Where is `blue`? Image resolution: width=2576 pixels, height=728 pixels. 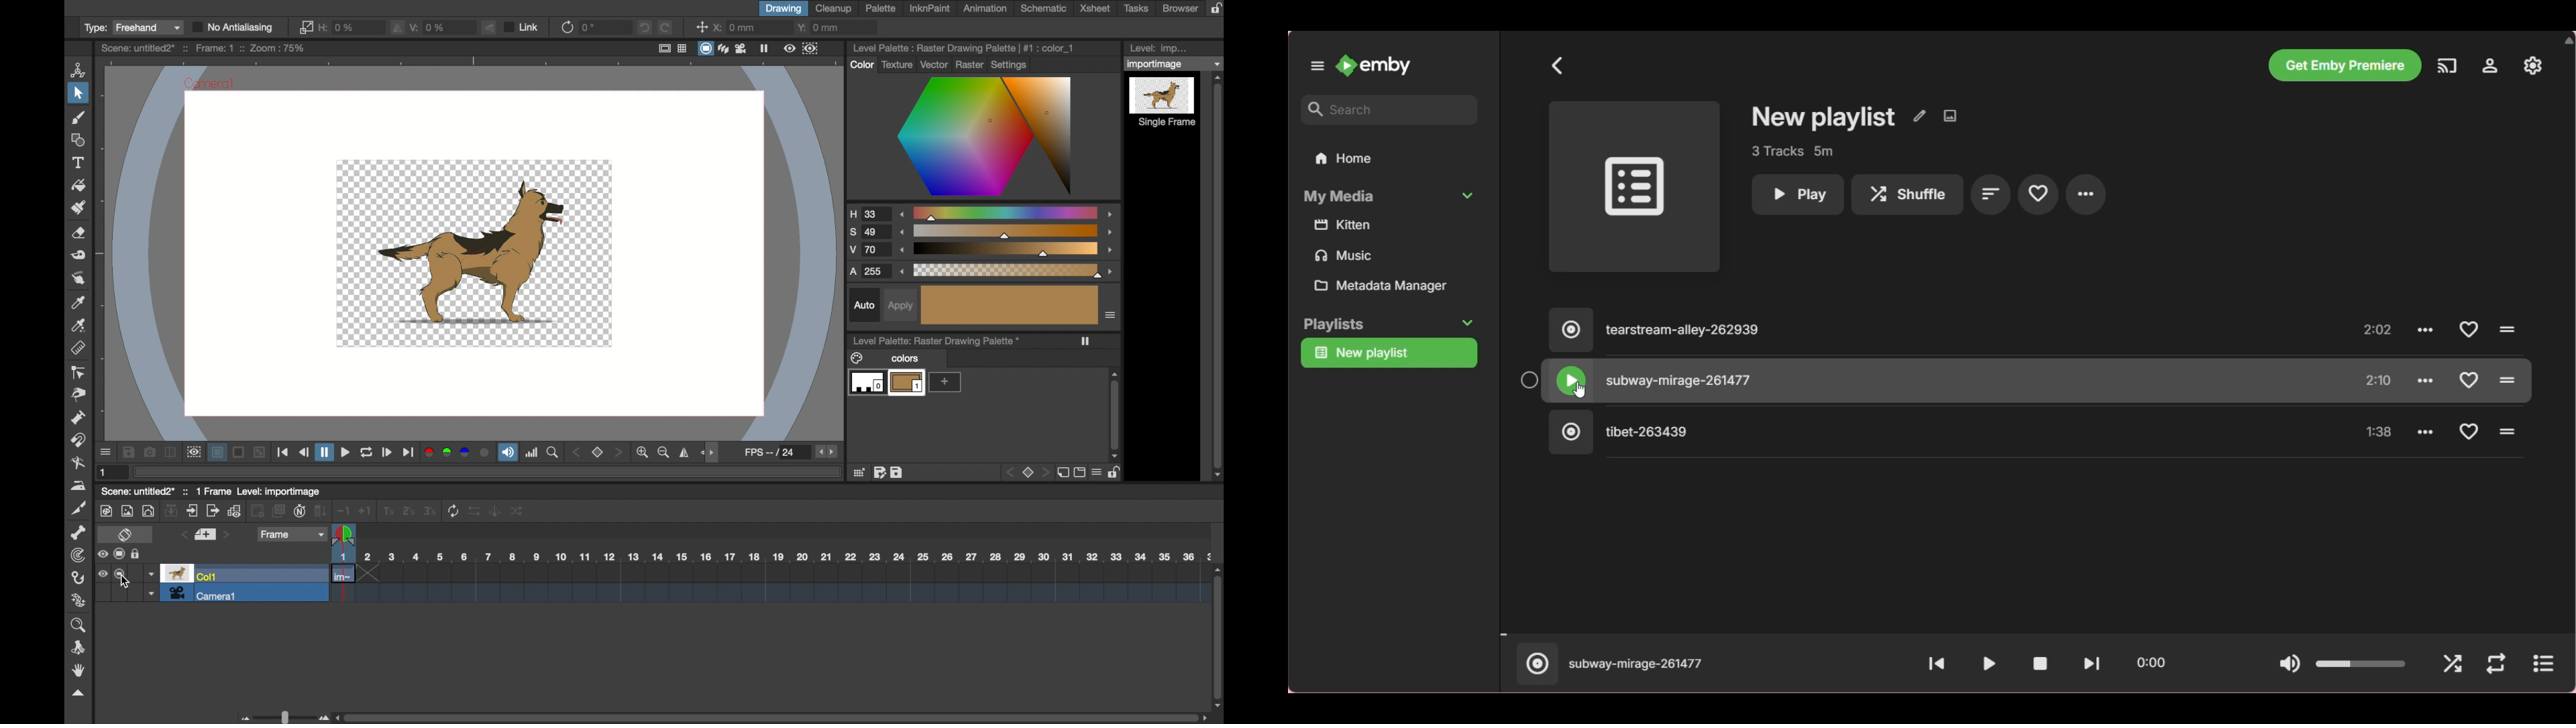
blue is located at coordinates (465, 452).